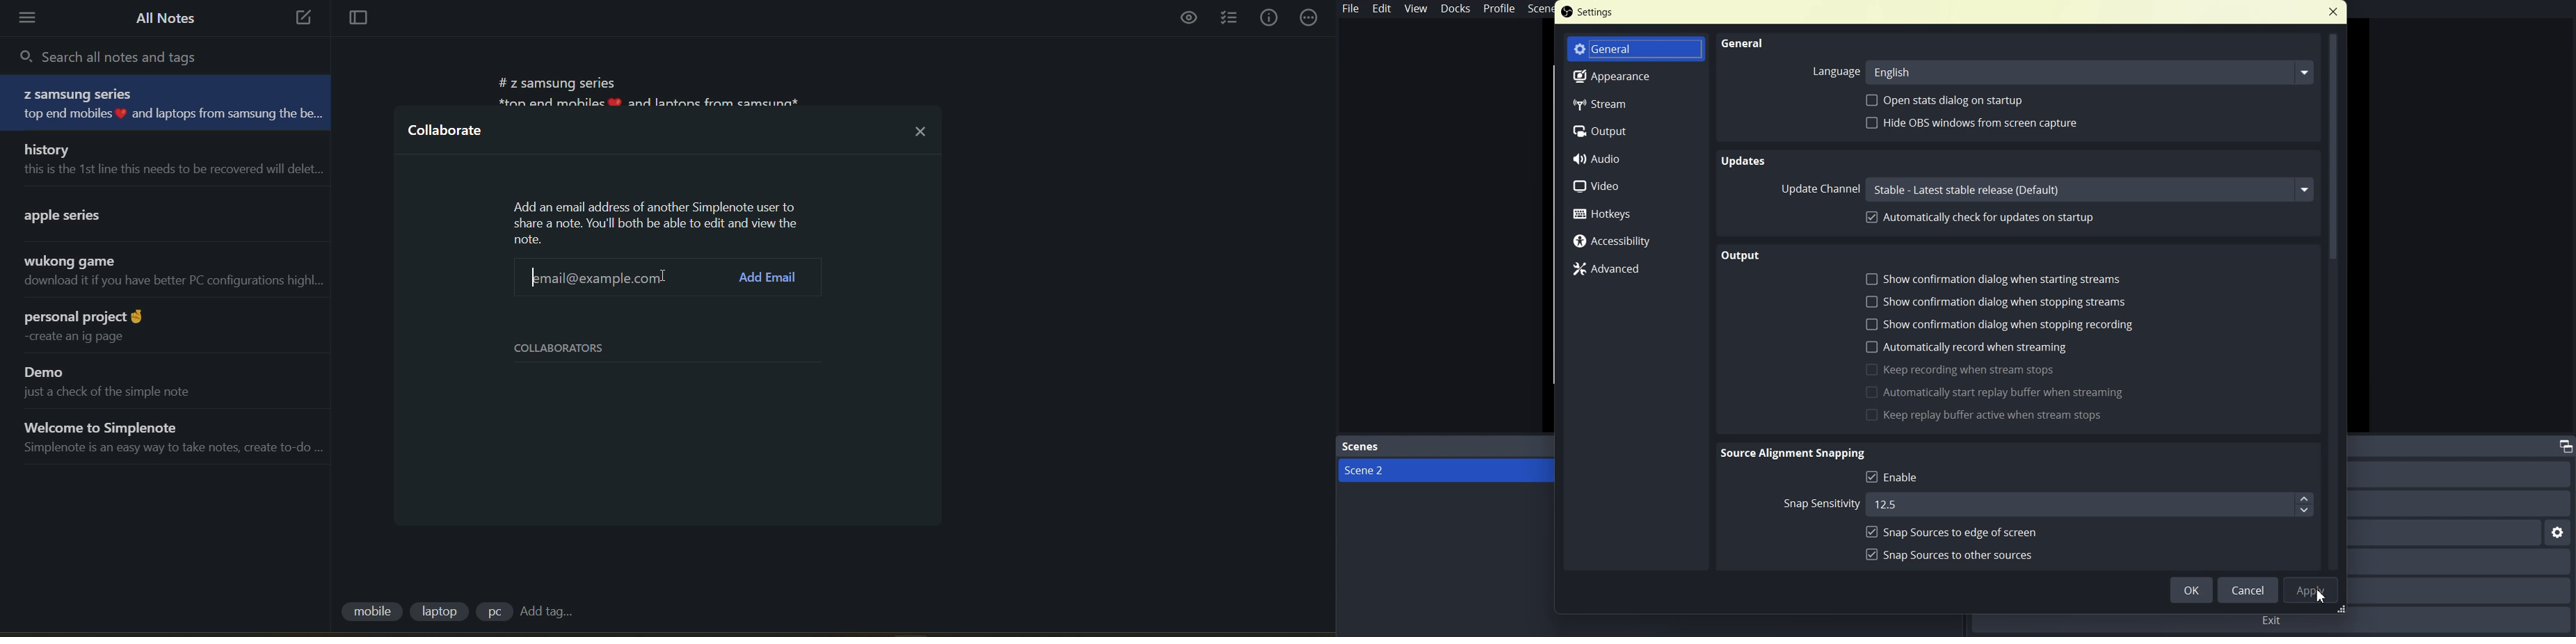  I want to click on all notes, so click(166, 18).